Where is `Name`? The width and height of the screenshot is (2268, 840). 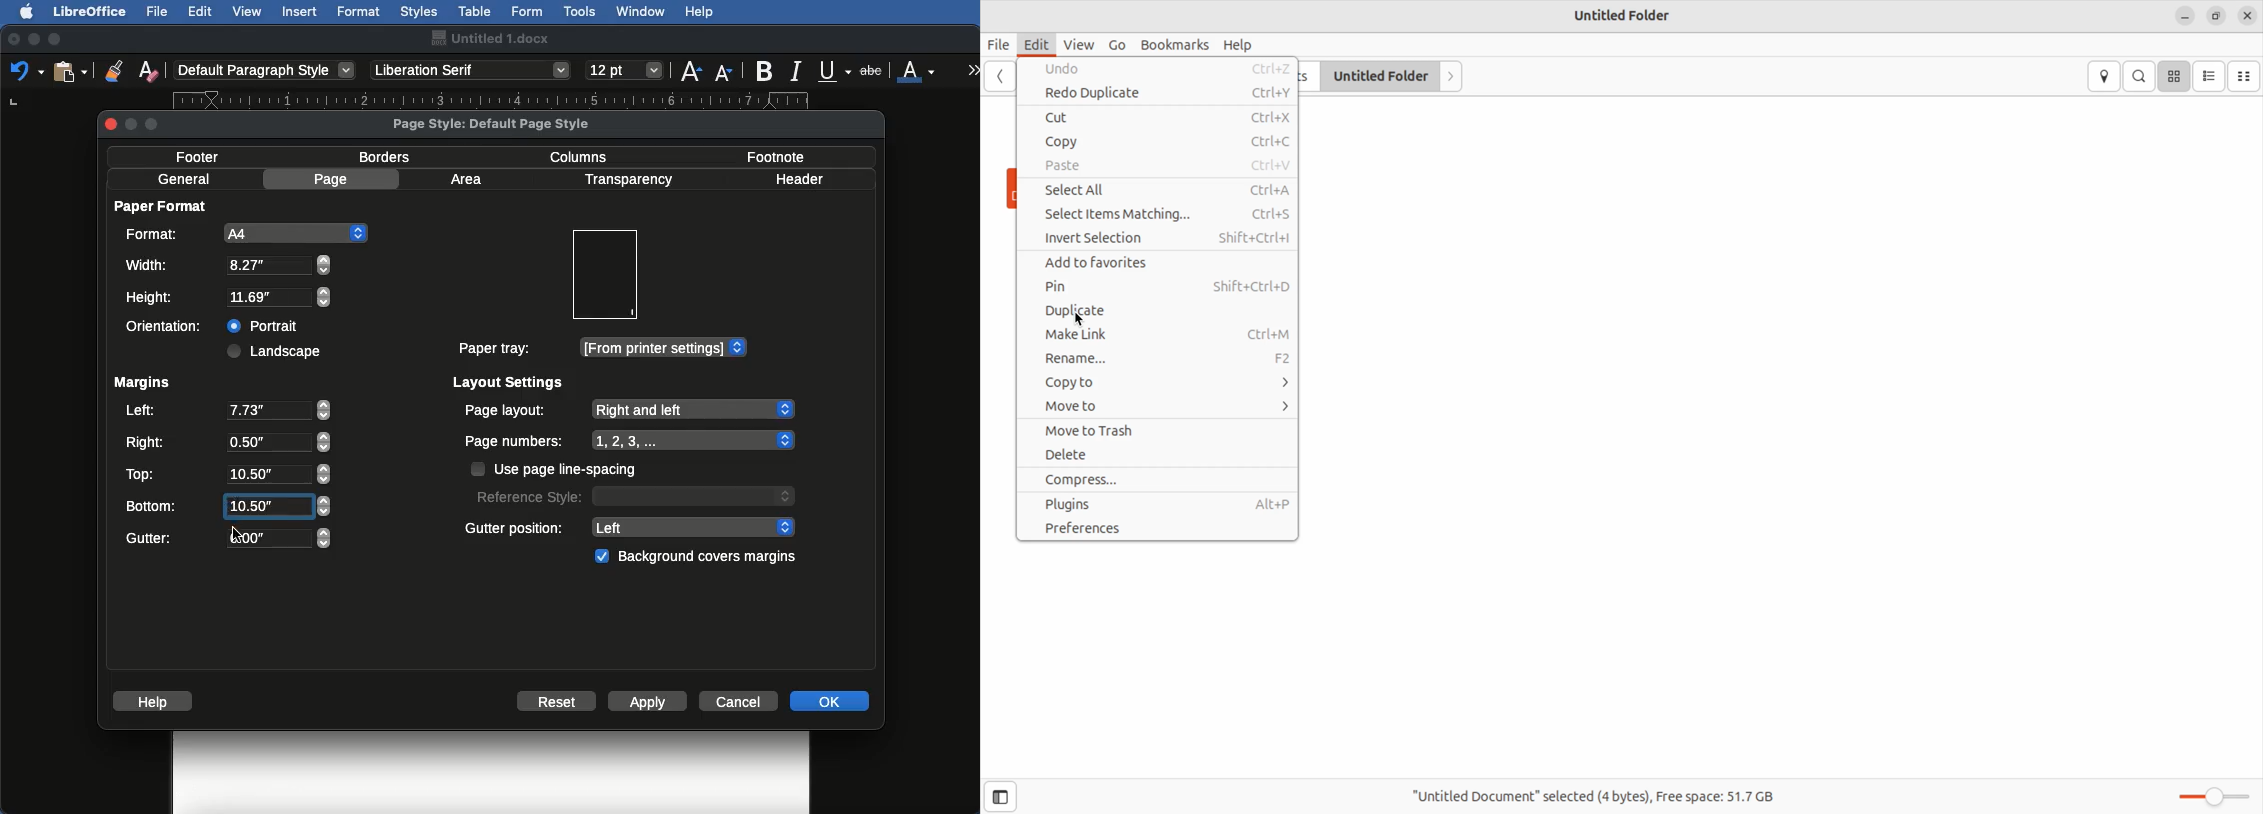
Name is located at coordinates (489, 38).